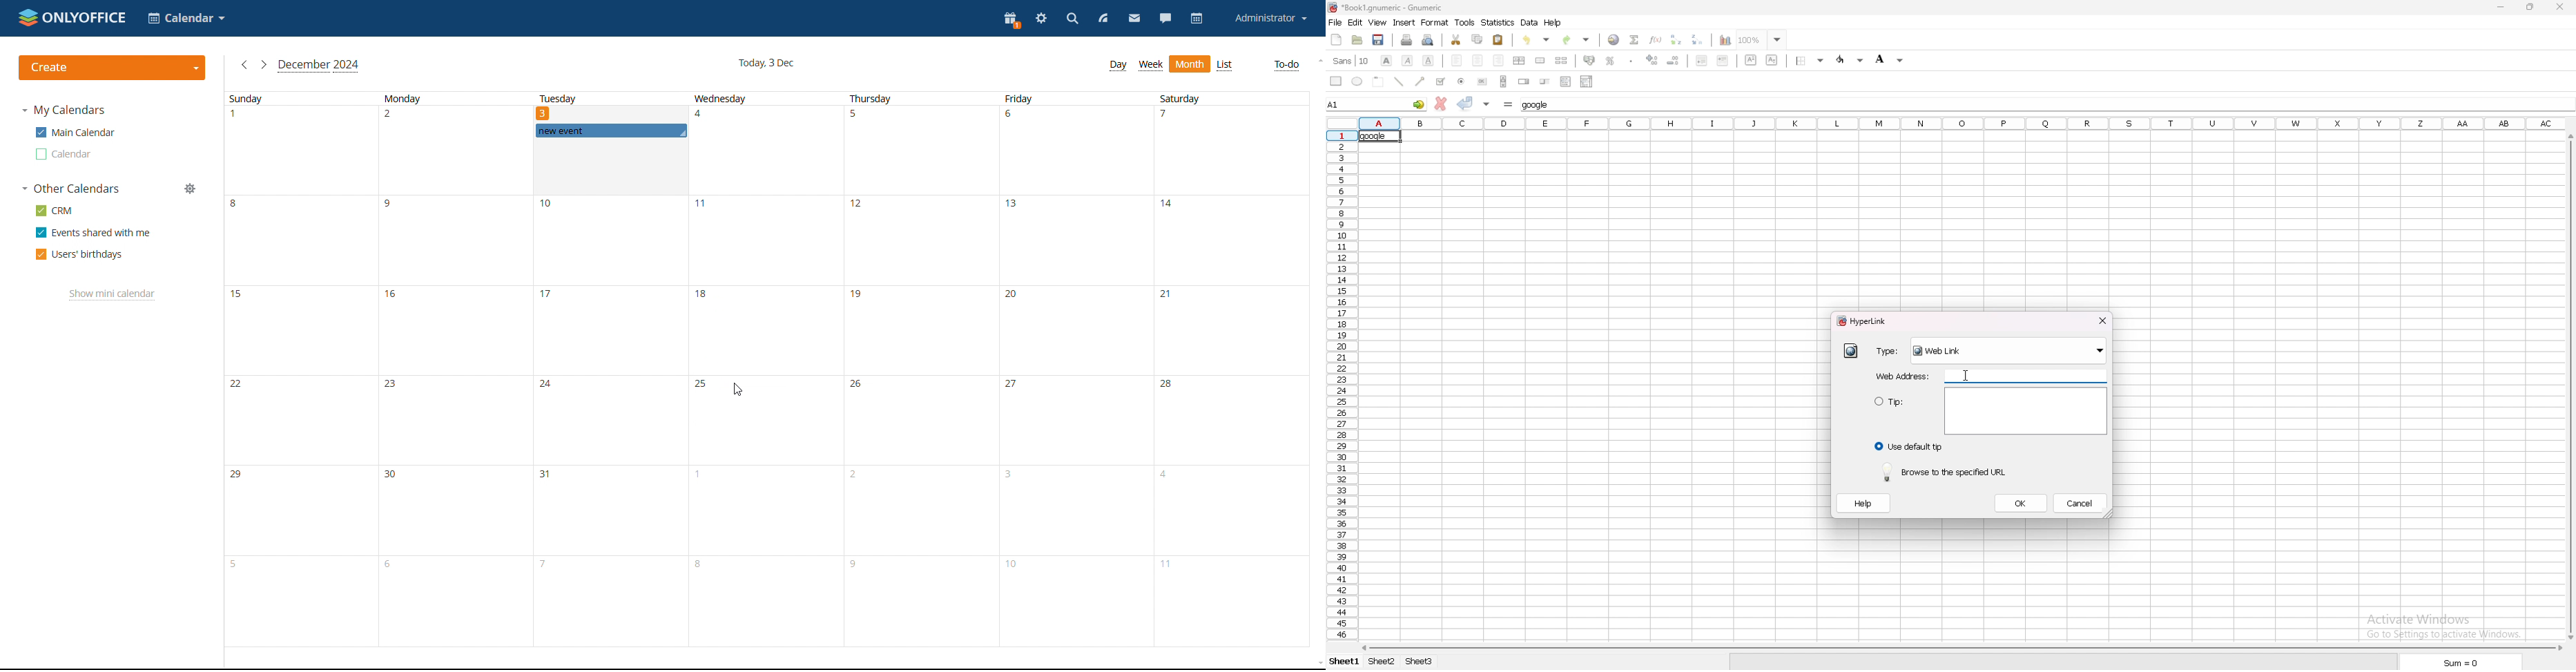 This screenshot has width=2576, height=672. Describe the element at coordinates (2079, 502) in the screenshot. I see `cancel` at that location.